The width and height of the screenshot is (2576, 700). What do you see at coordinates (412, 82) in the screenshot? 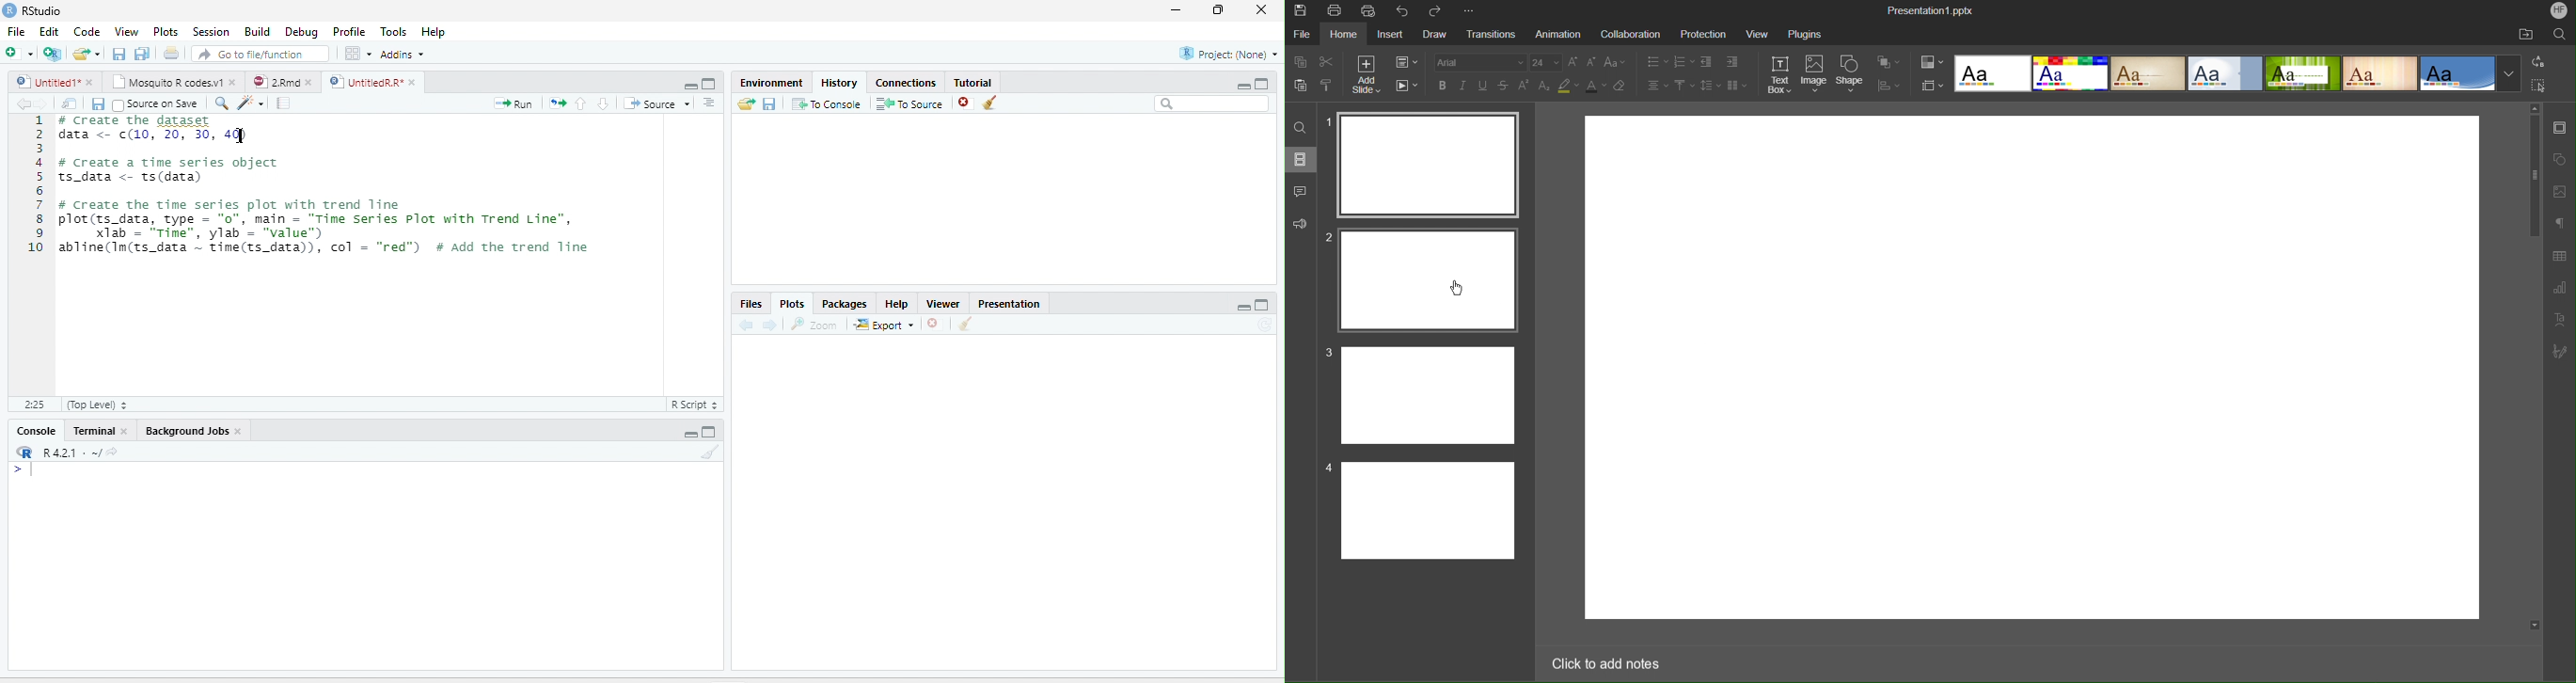
I see `close` at bounding box center [412, 82].